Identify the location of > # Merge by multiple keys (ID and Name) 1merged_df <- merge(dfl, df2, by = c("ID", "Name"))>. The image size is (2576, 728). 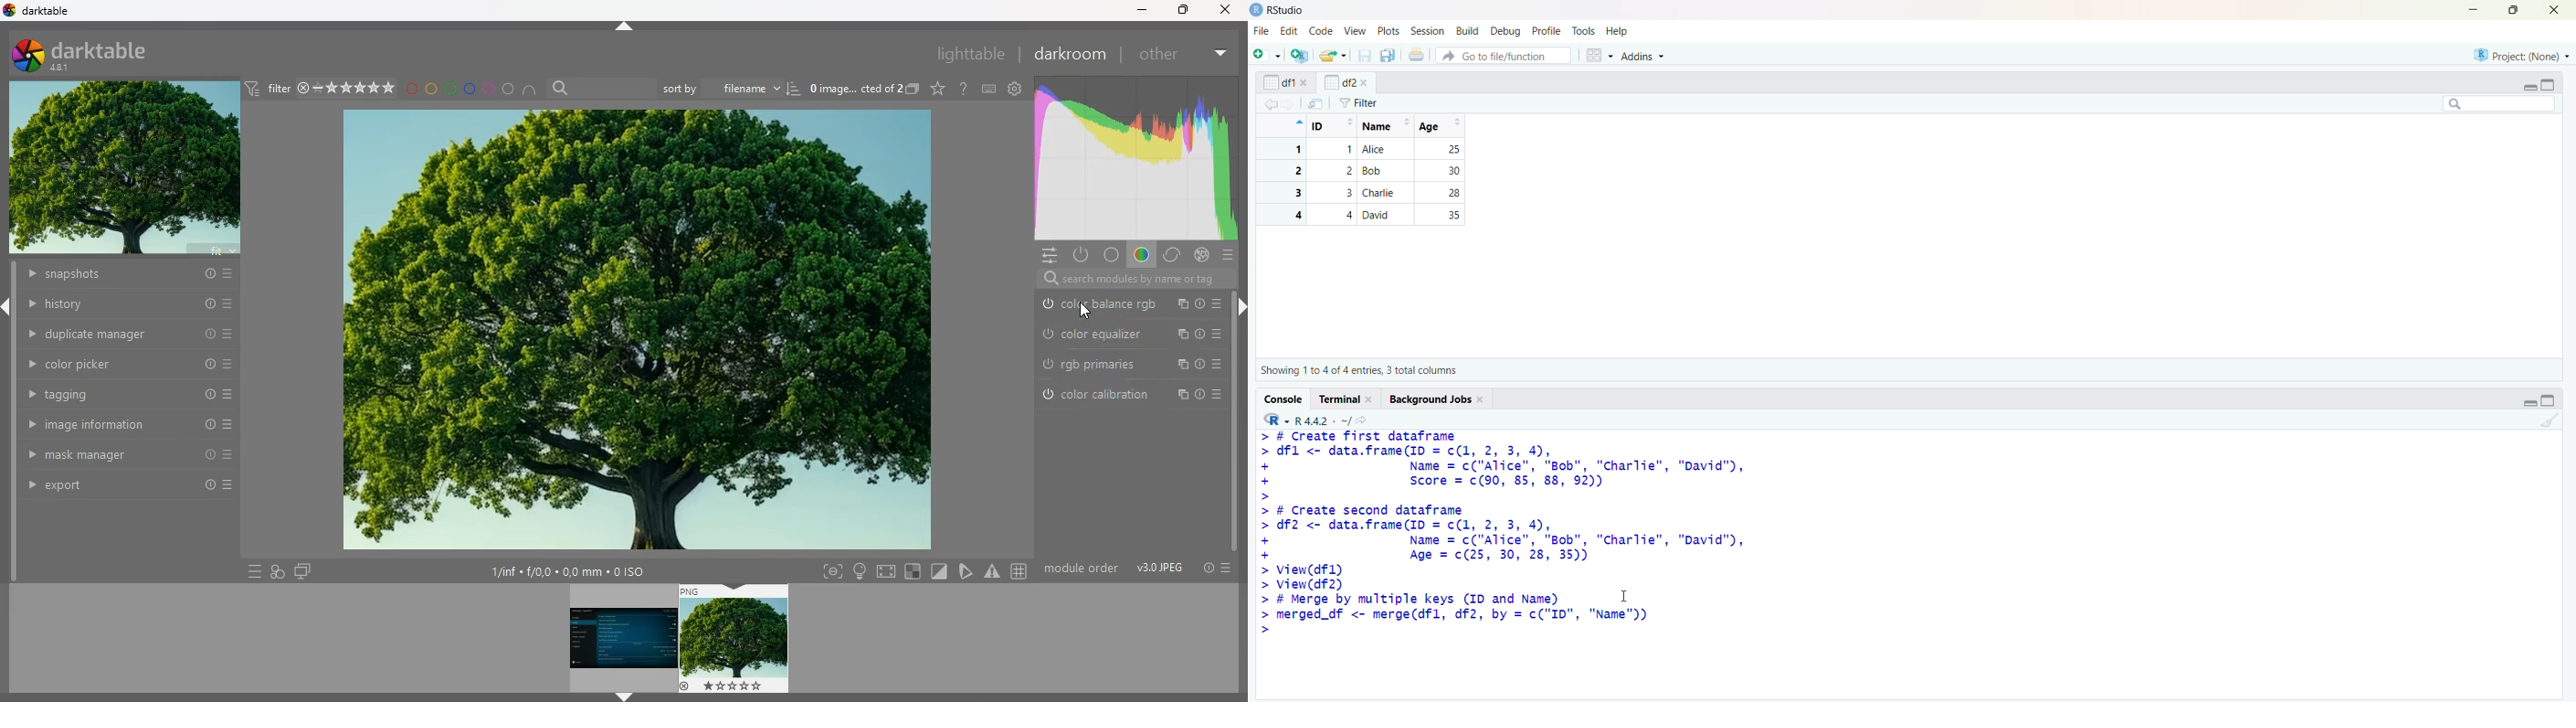
(1458, 613).